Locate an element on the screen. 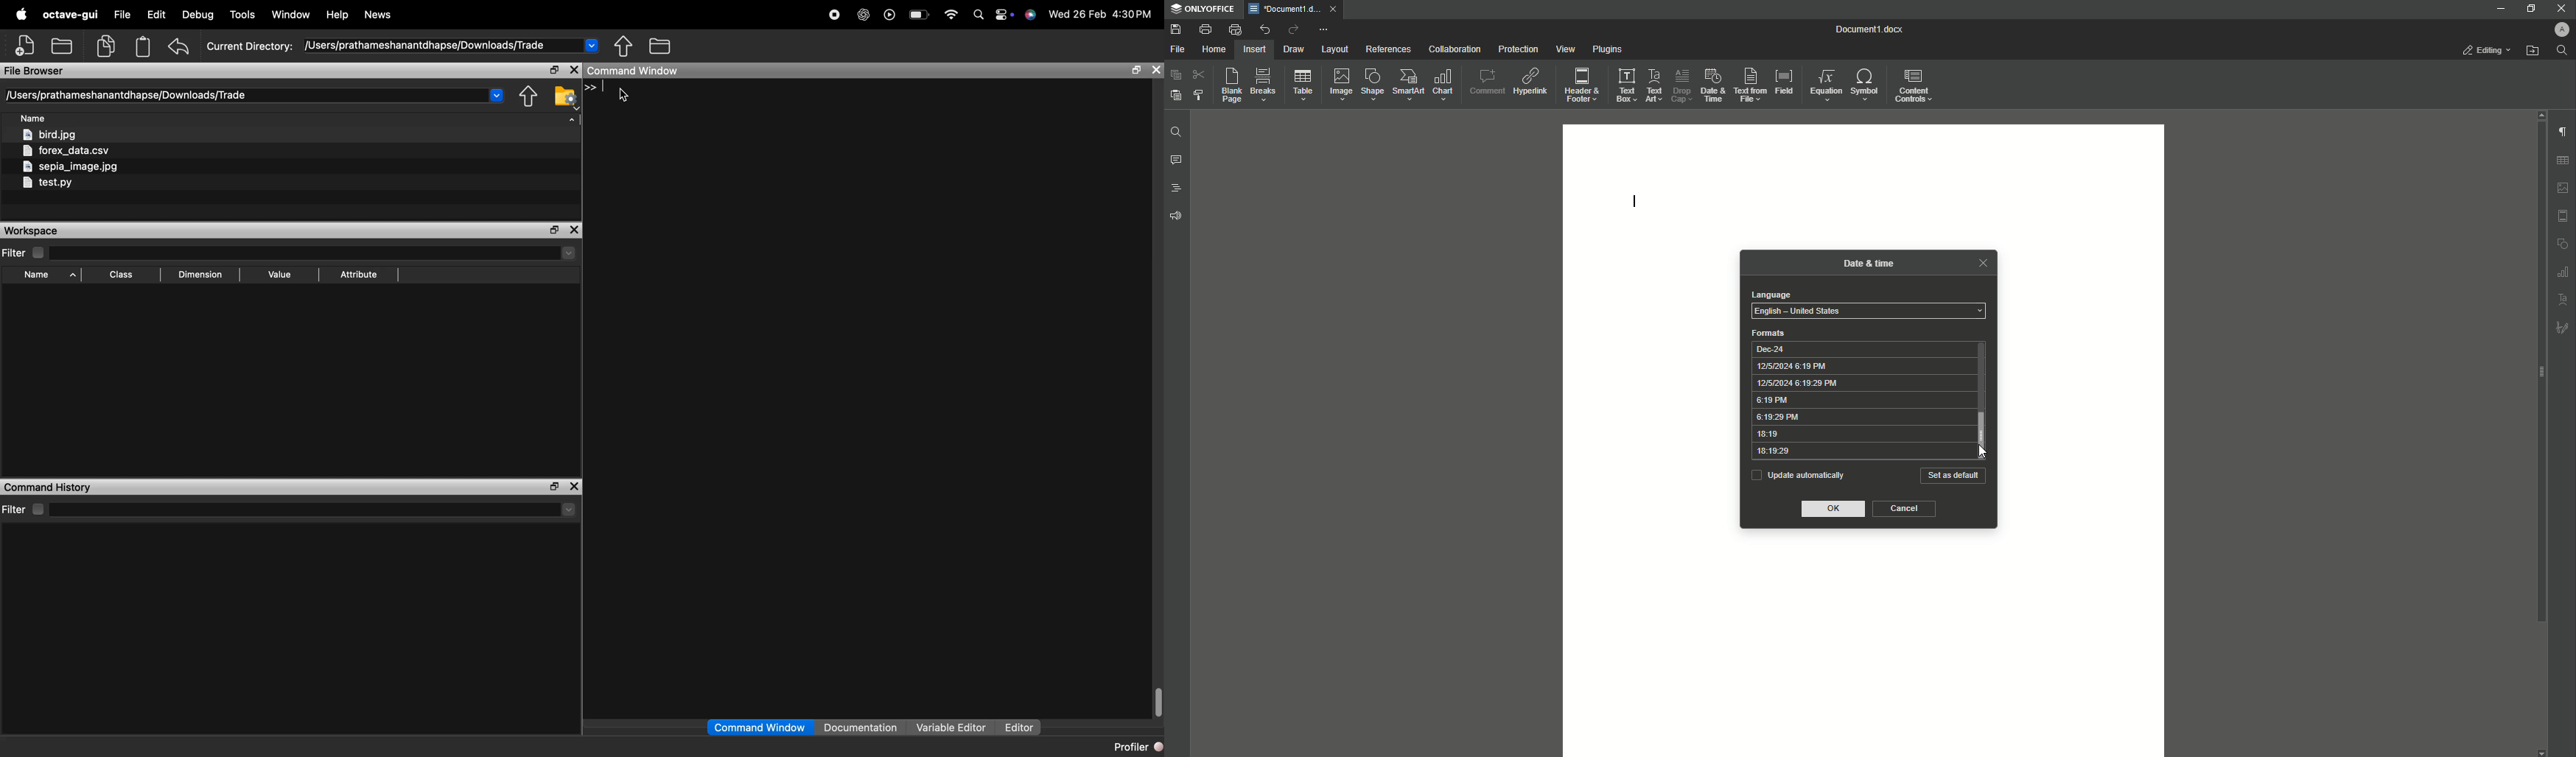  octave-gui is located at coordinates (71, 15).